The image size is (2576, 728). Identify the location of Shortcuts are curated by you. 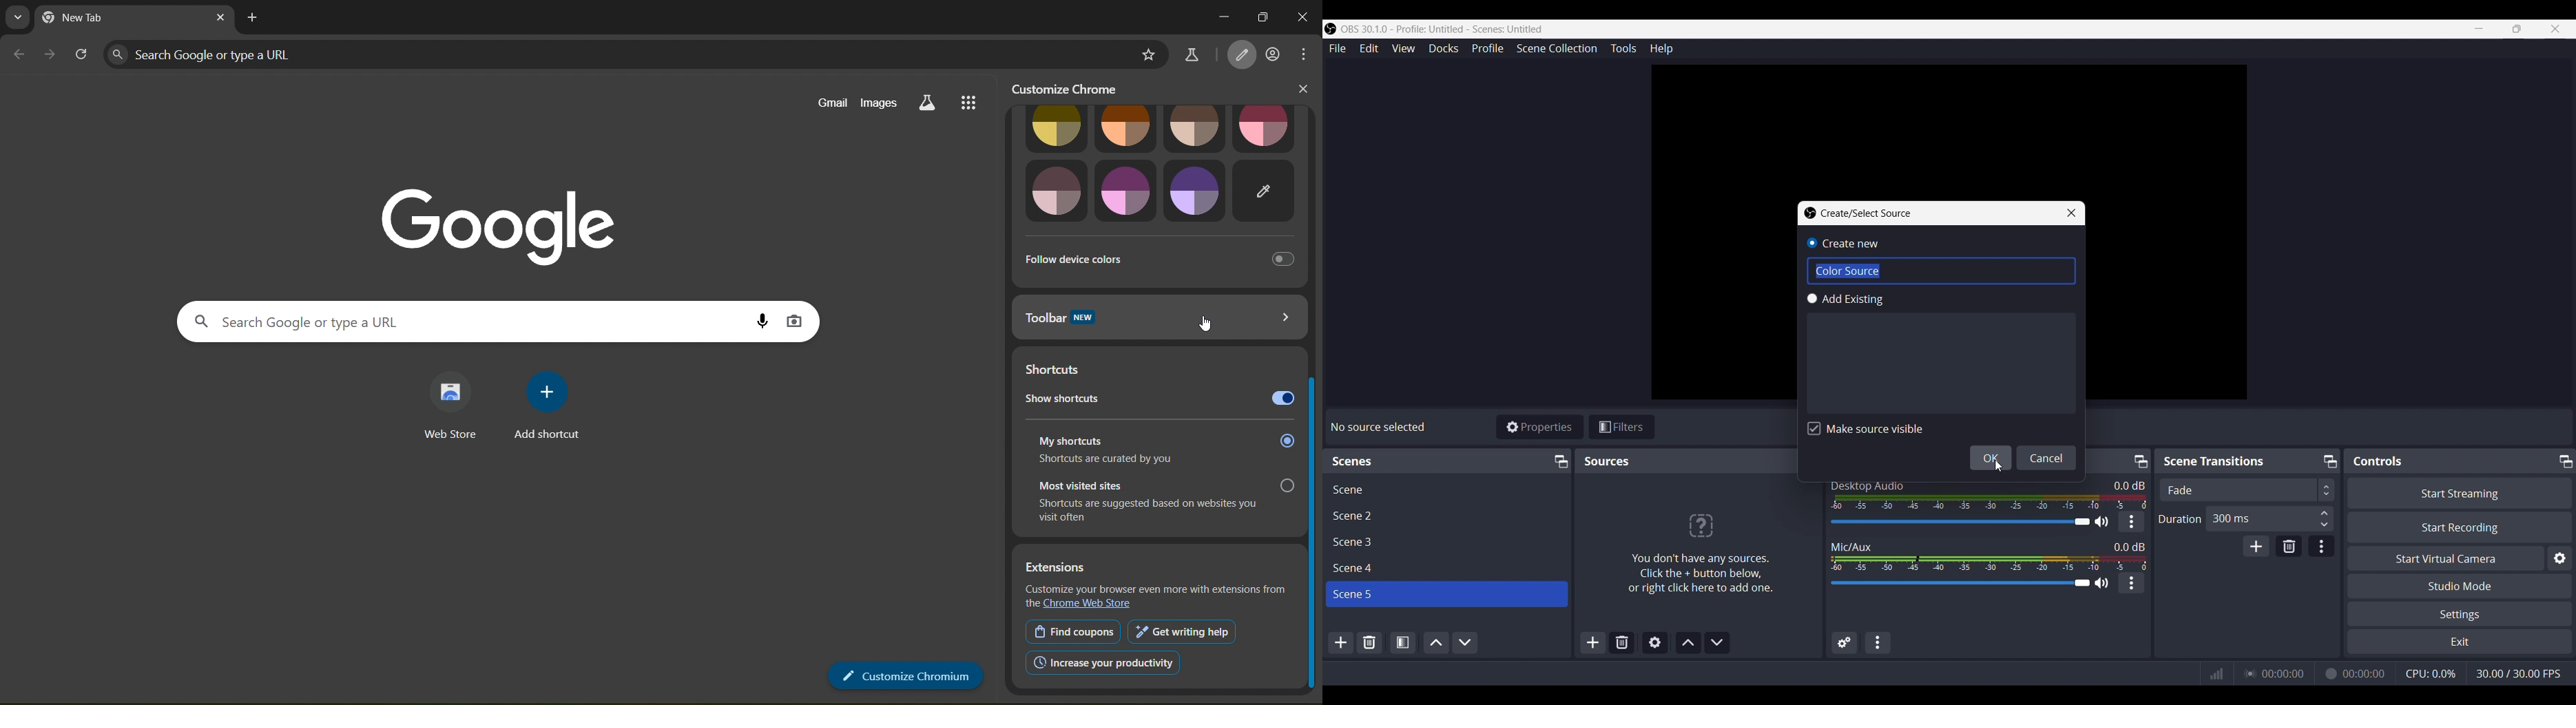
(1130, 461).